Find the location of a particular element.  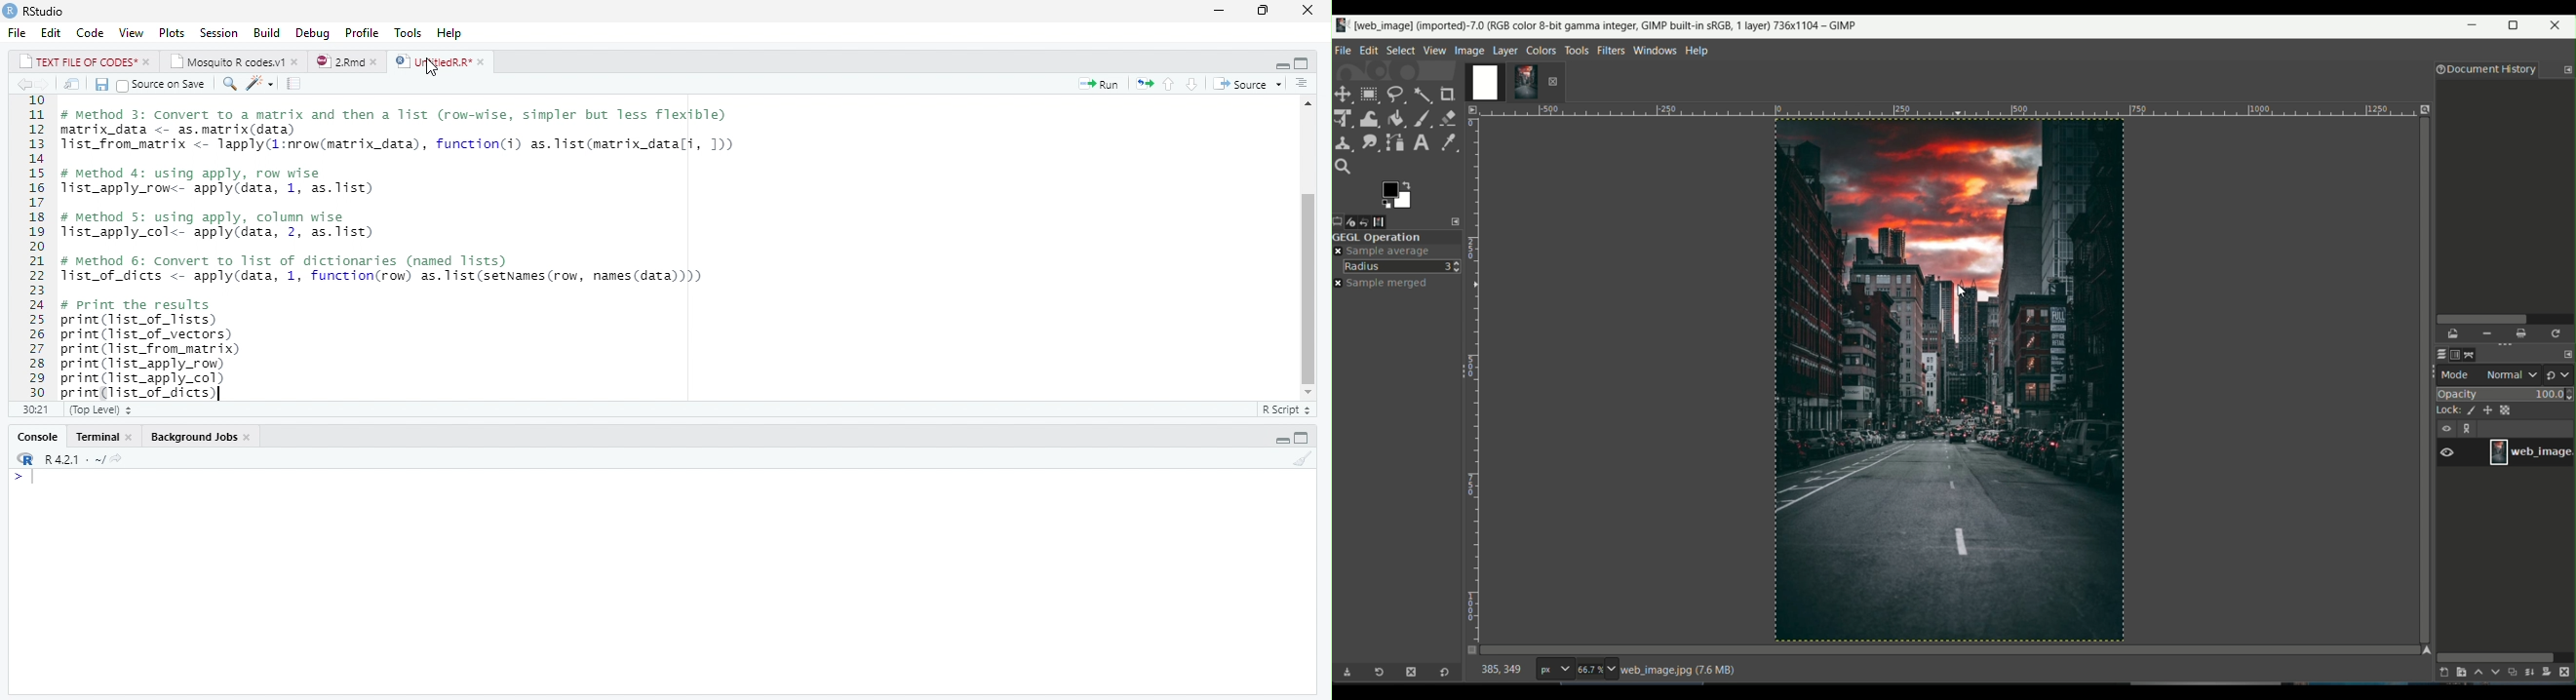

Full Height is located at coordinates (1305, 436).